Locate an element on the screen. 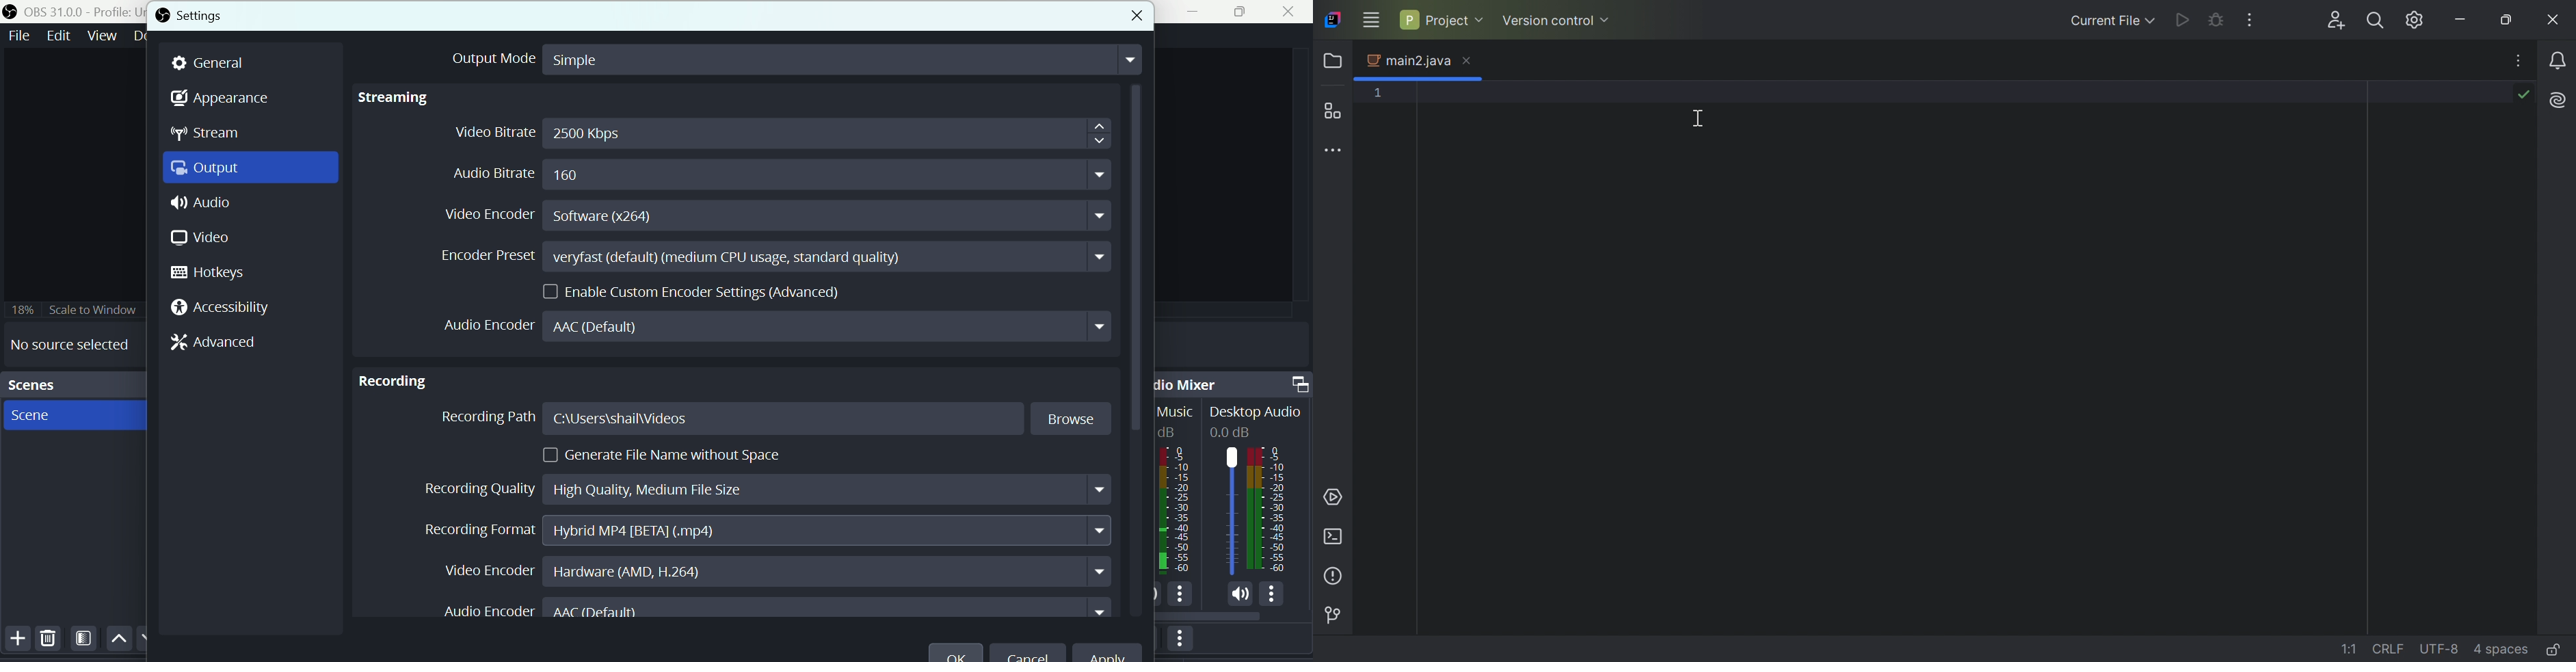 The height and width of the screenshot is (672, 2576). Audiobar is located at coordinates (1232, 513).